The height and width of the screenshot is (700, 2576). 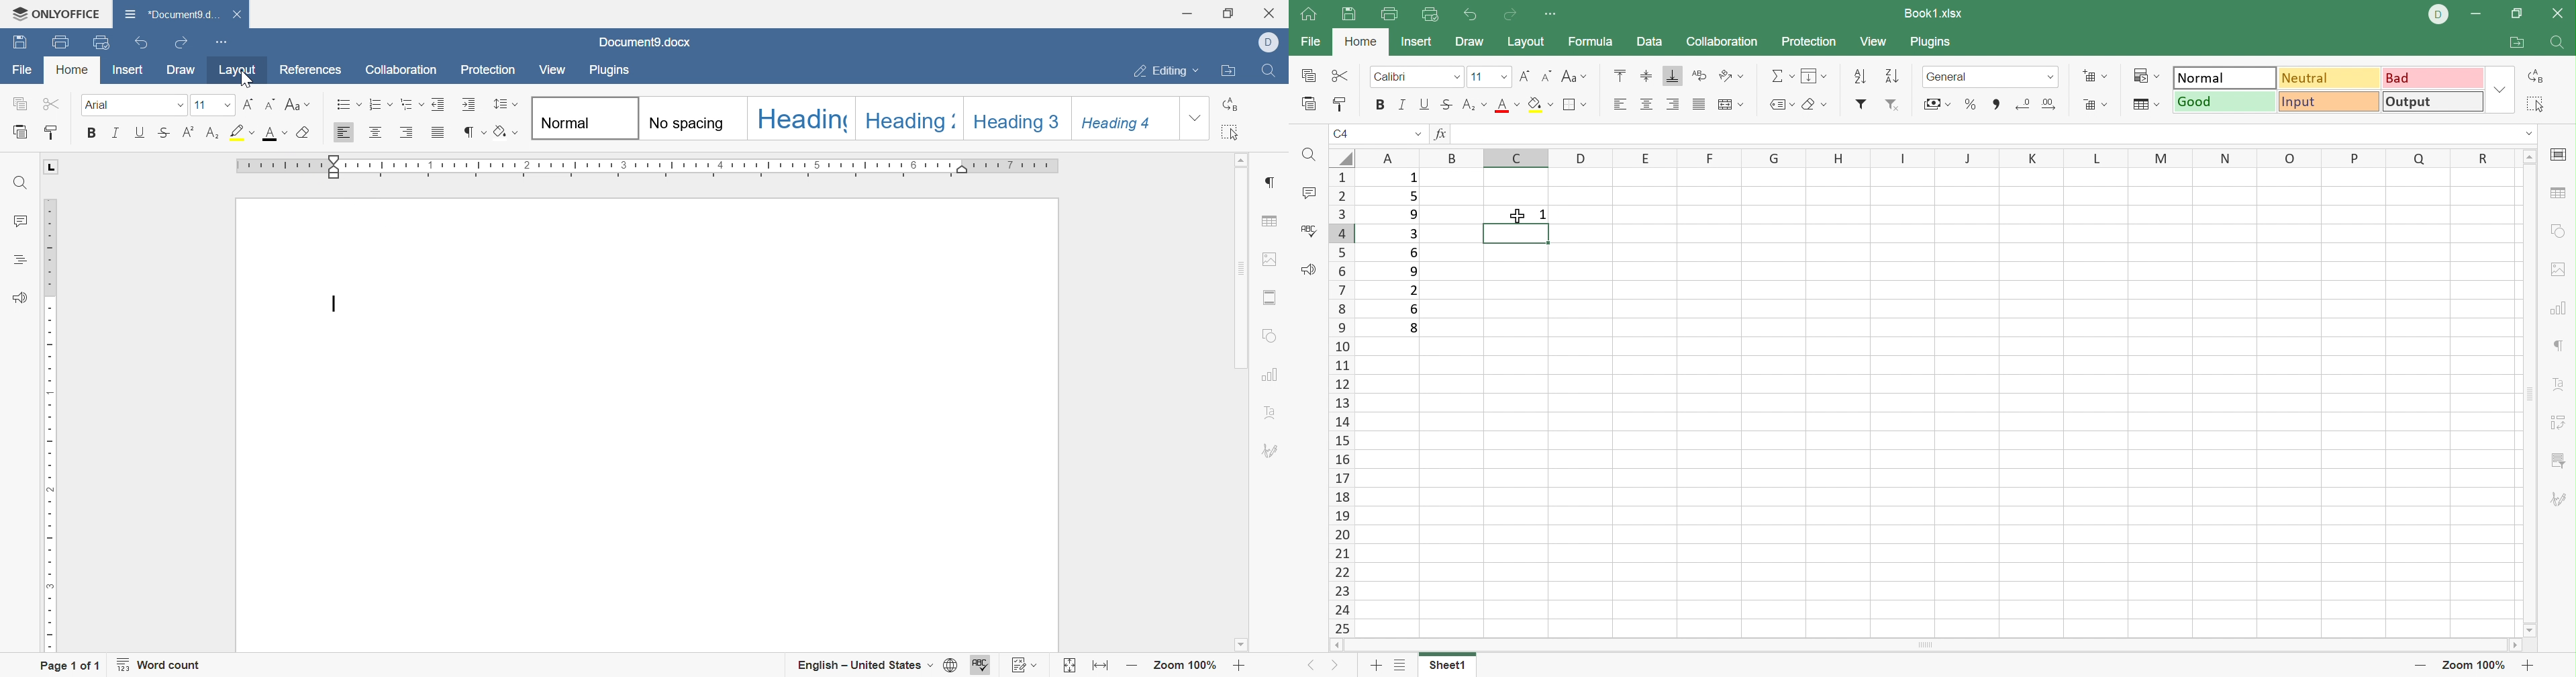 I want to click on quick print, so click(x=107, y=44).